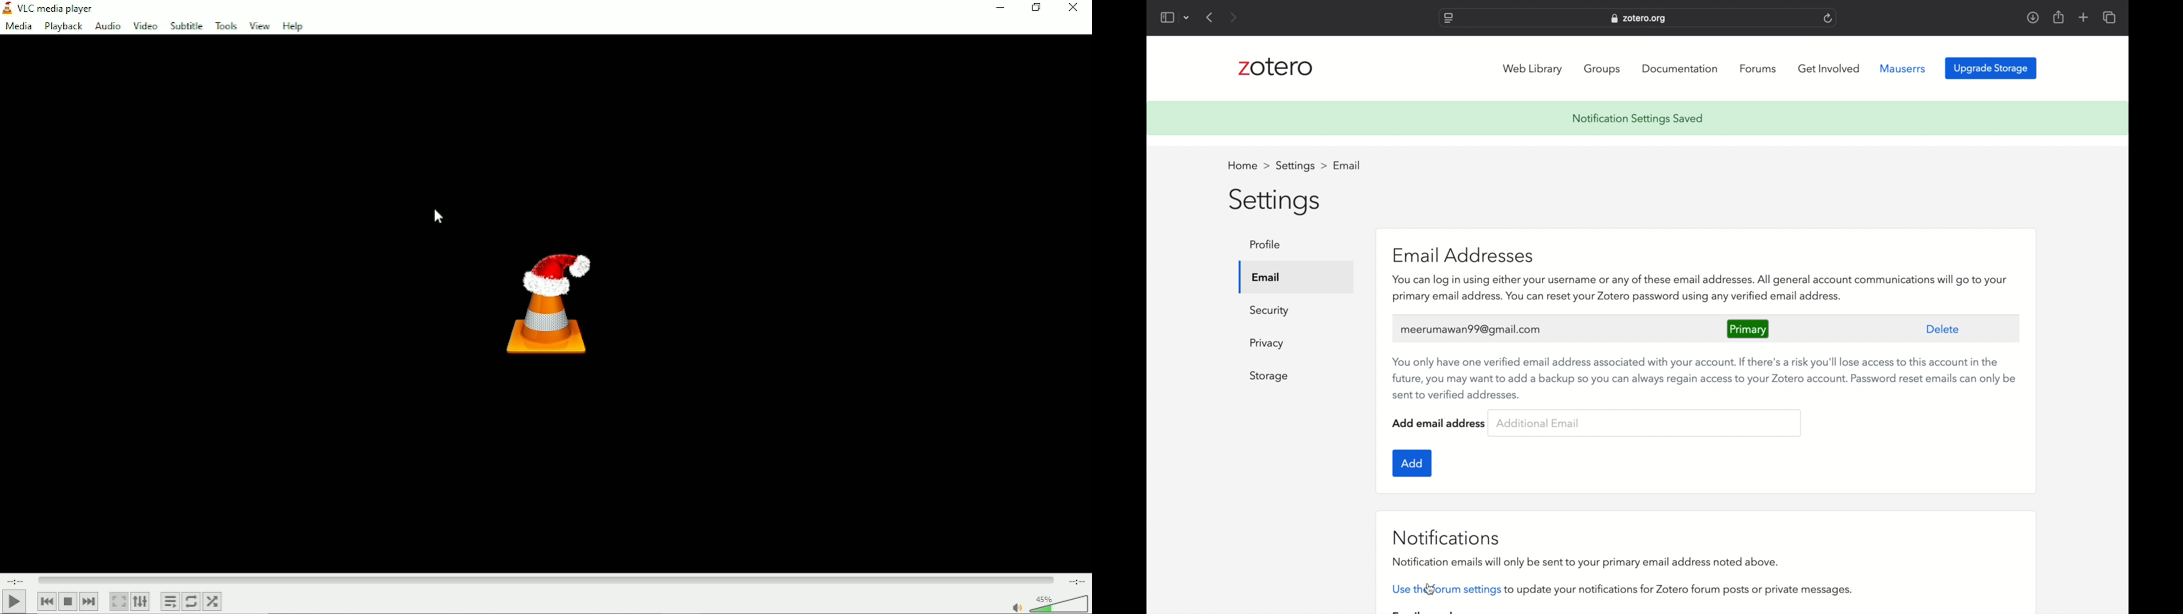 The height and width of the screenshot is (616, 2184). What do you see at coordinates (18, 28) in the screenshot?
I see `media` at bounding box center [18, 28].